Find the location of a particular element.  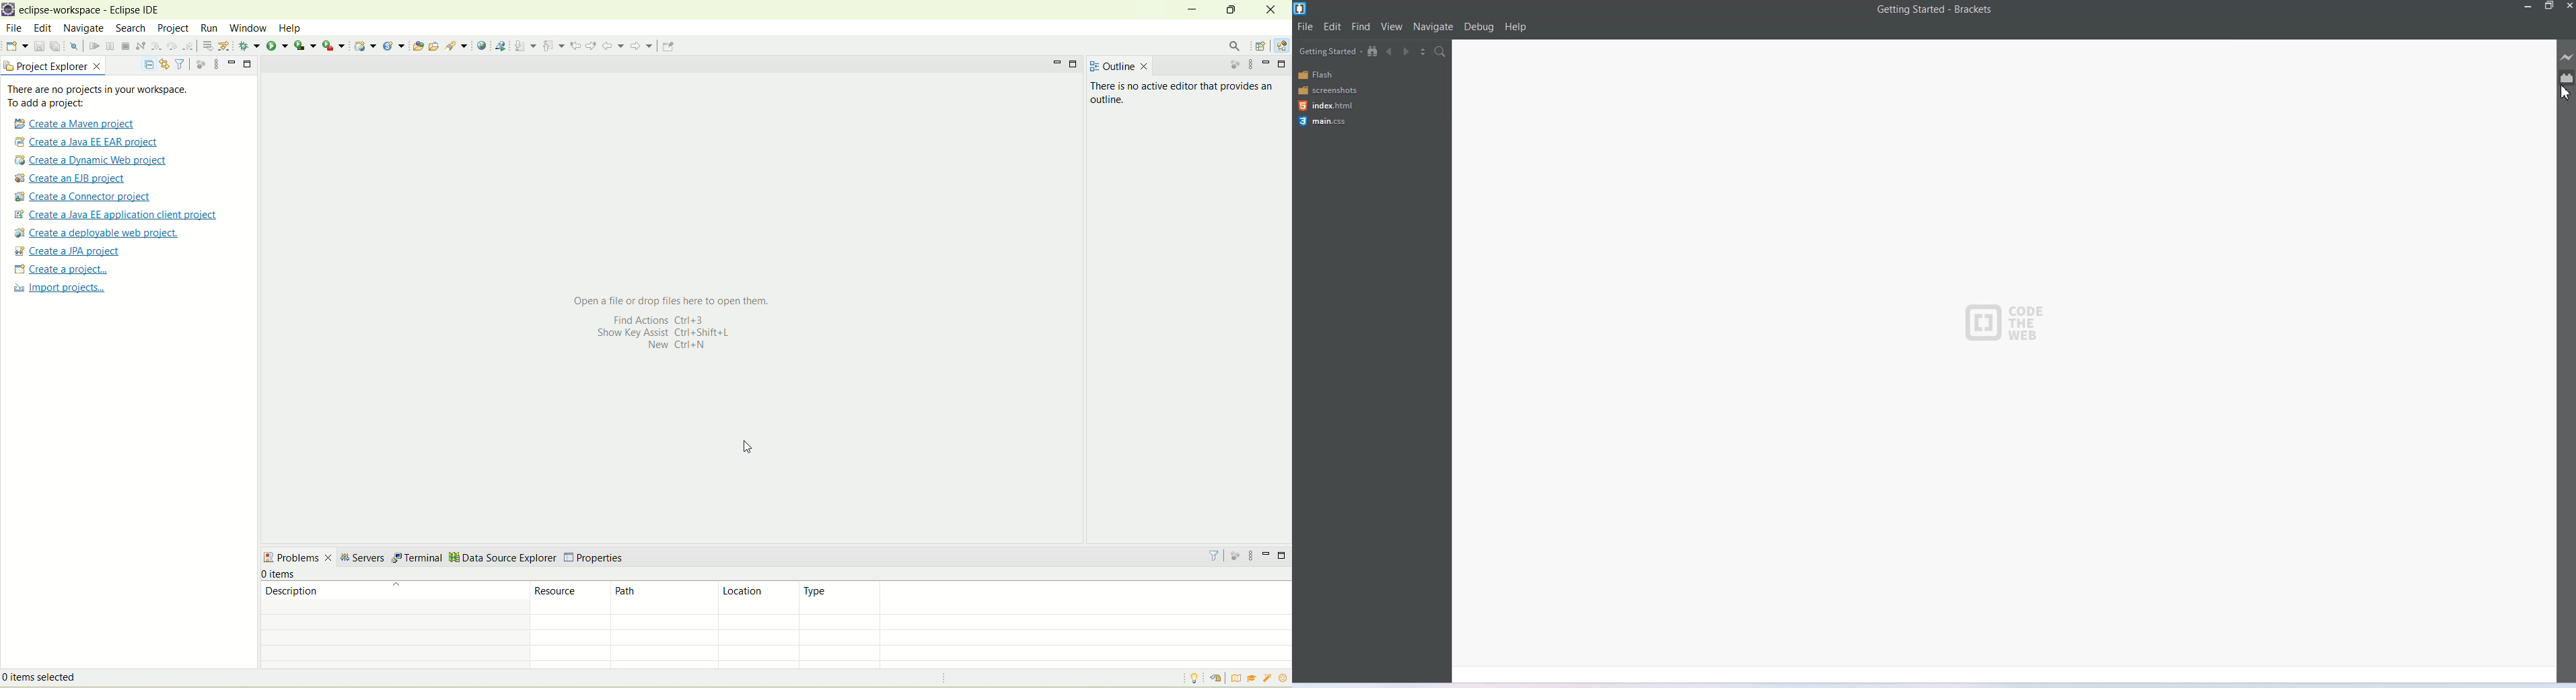

step over is located at coordinates (225, 46).